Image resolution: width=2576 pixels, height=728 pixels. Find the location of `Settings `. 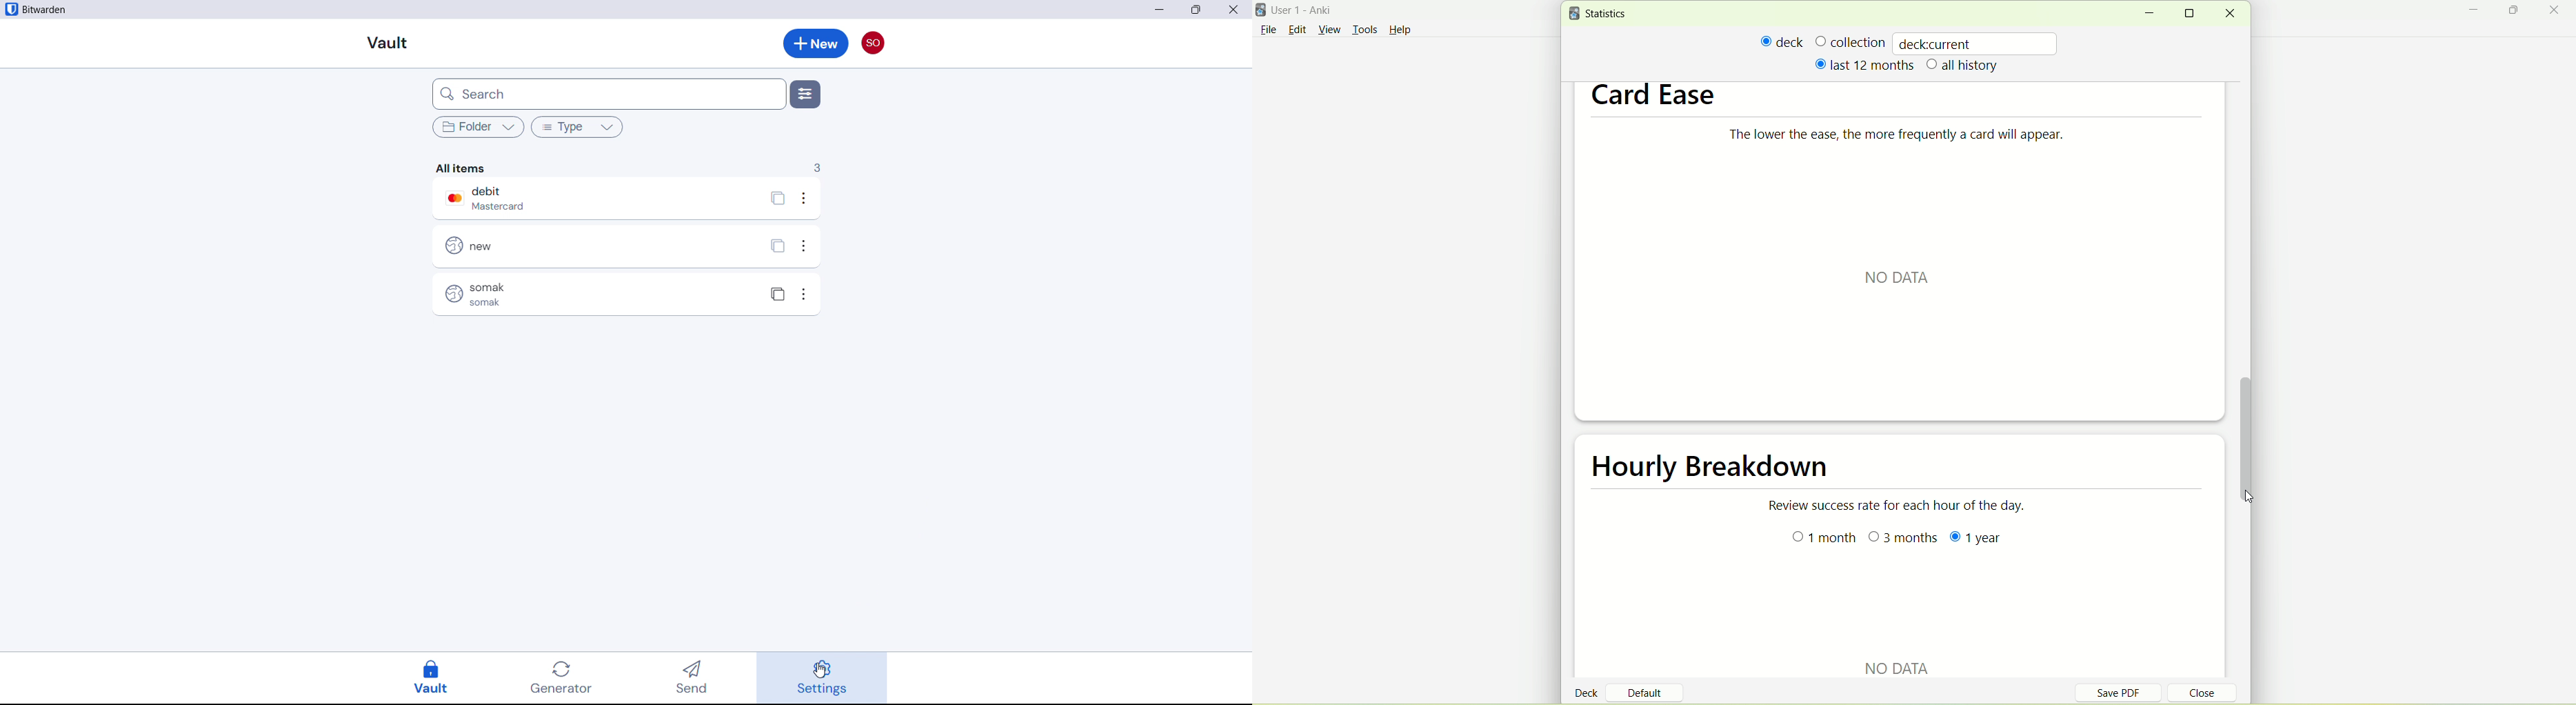

Settings  is located at coordinates (822, 678).